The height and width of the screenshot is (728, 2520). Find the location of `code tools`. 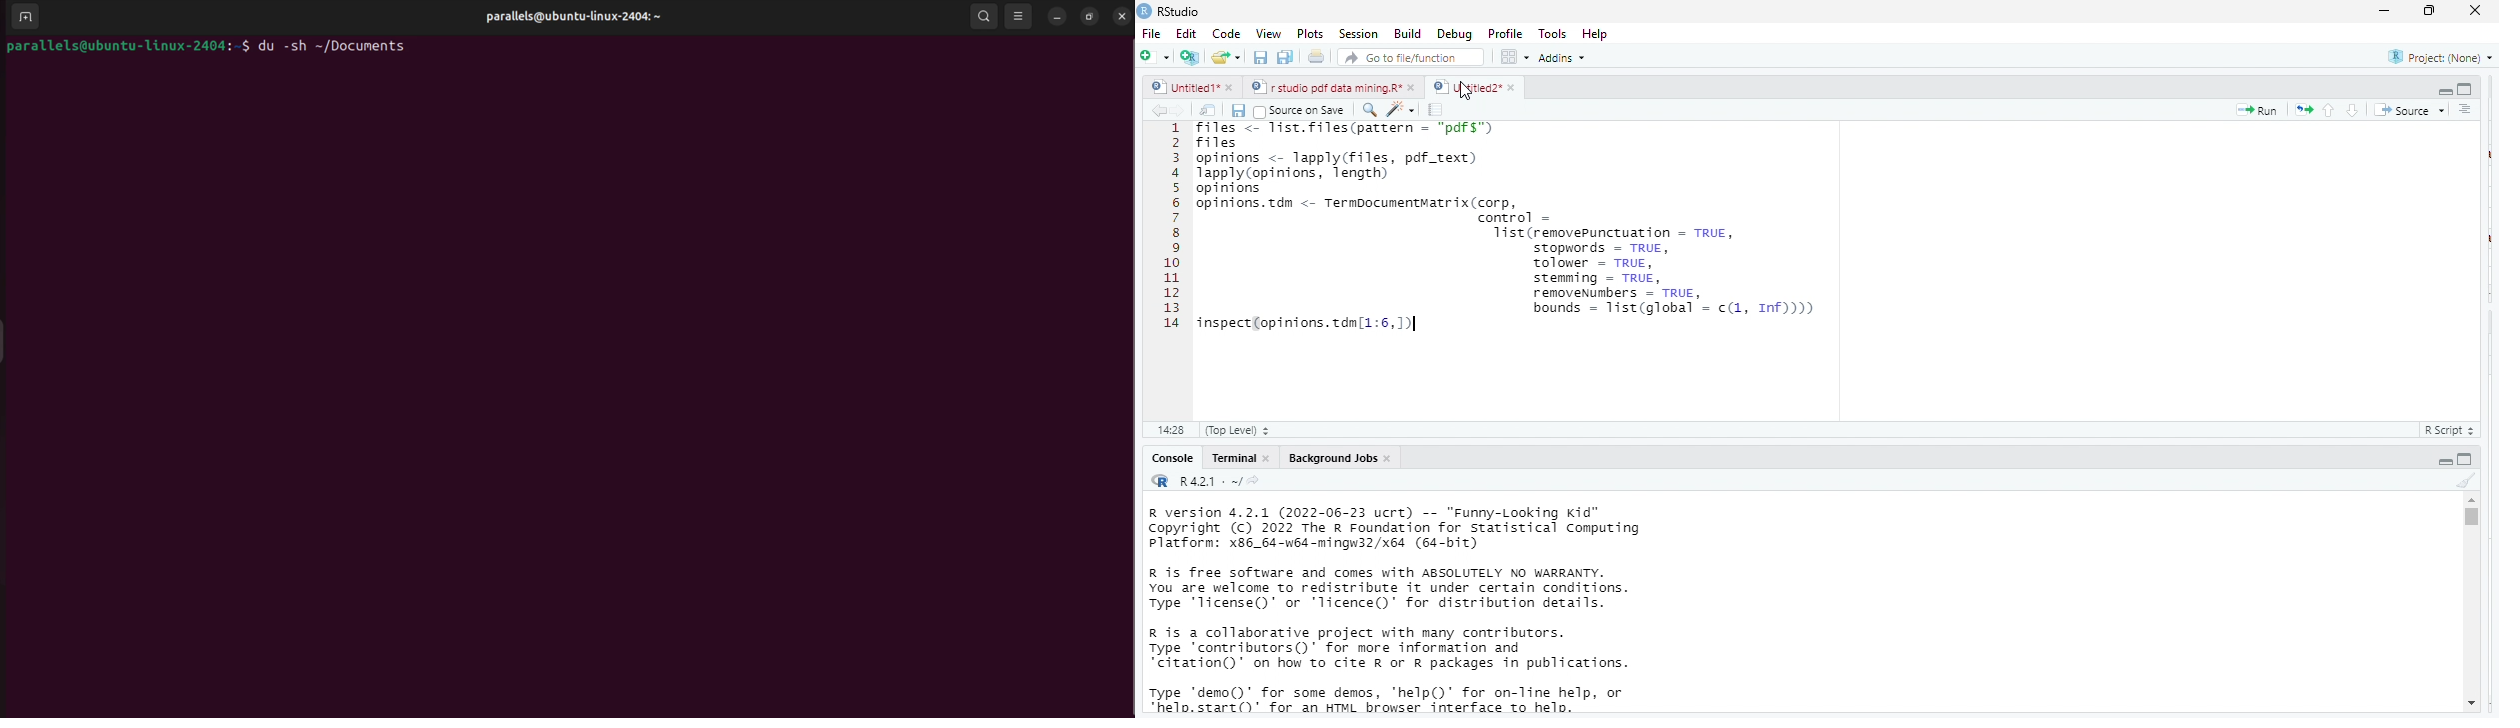

code tools is located at coordinates (1400, 108).